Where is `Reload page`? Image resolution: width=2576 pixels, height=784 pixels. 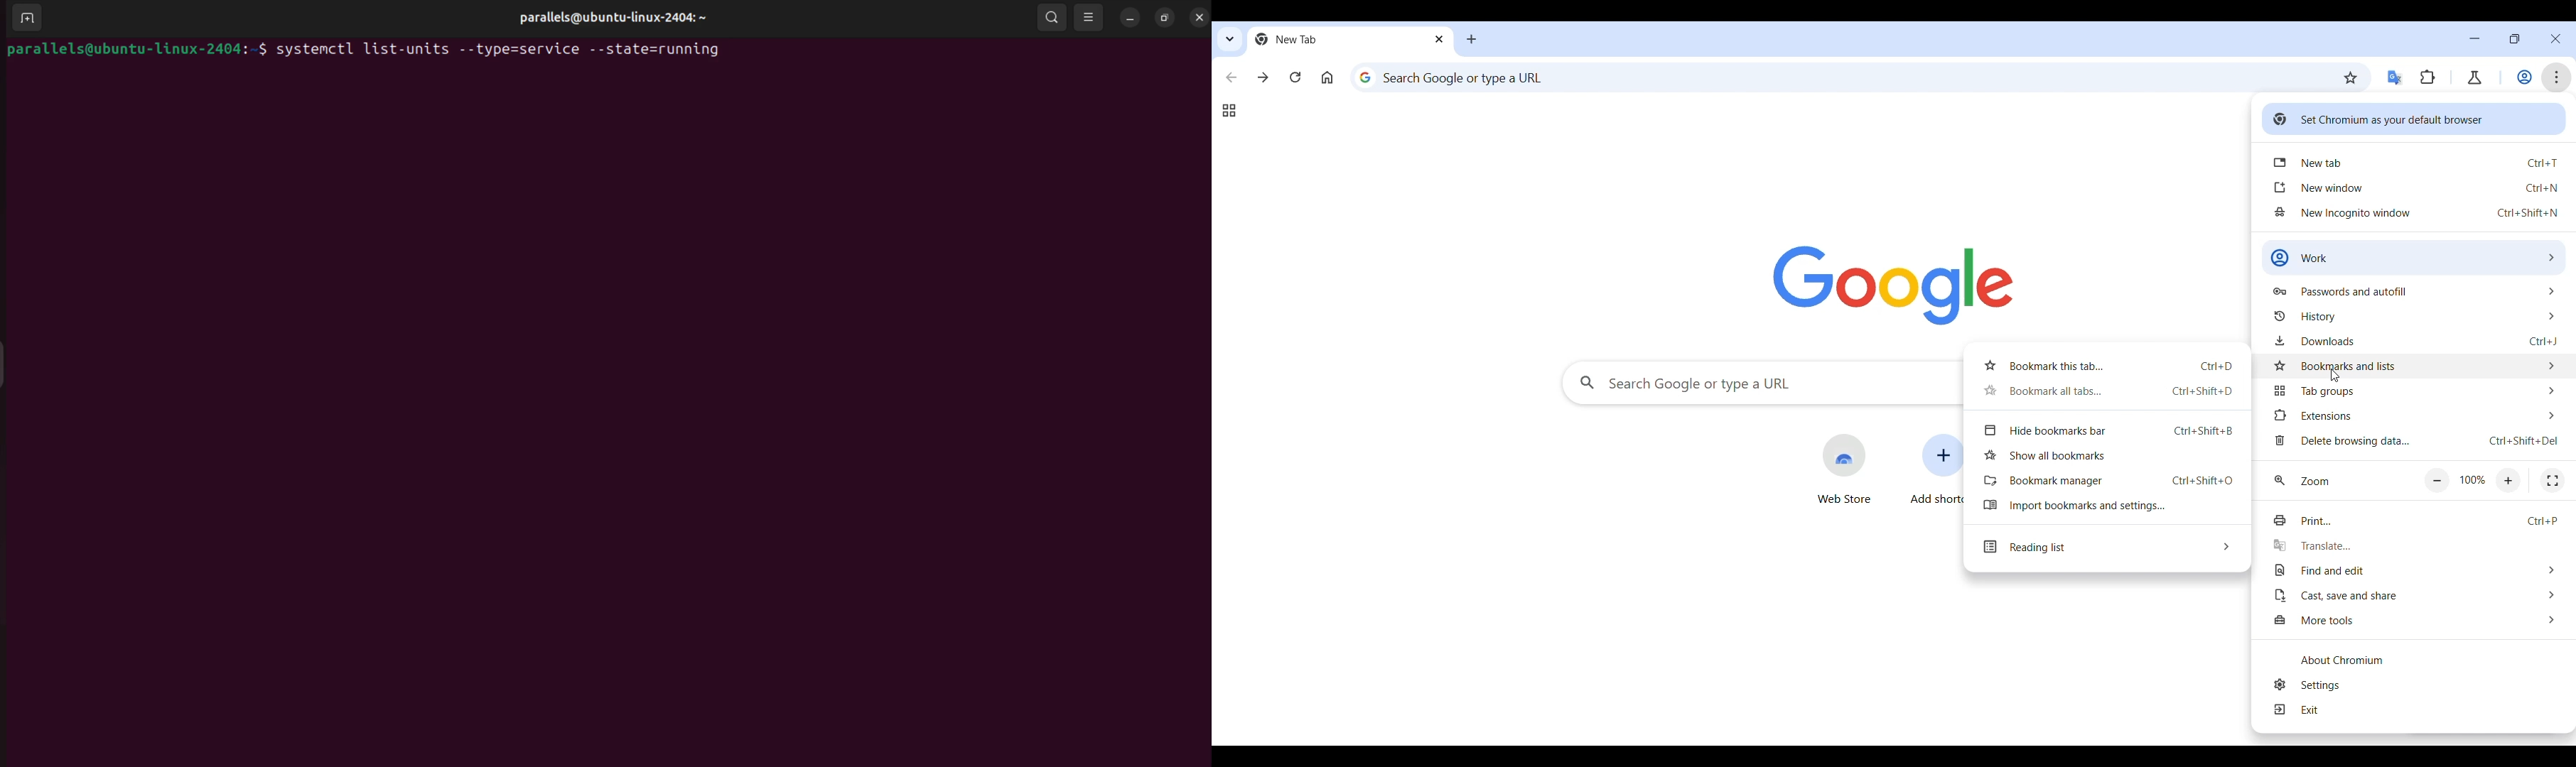
Reload page is located at coordinates (1295, 77).